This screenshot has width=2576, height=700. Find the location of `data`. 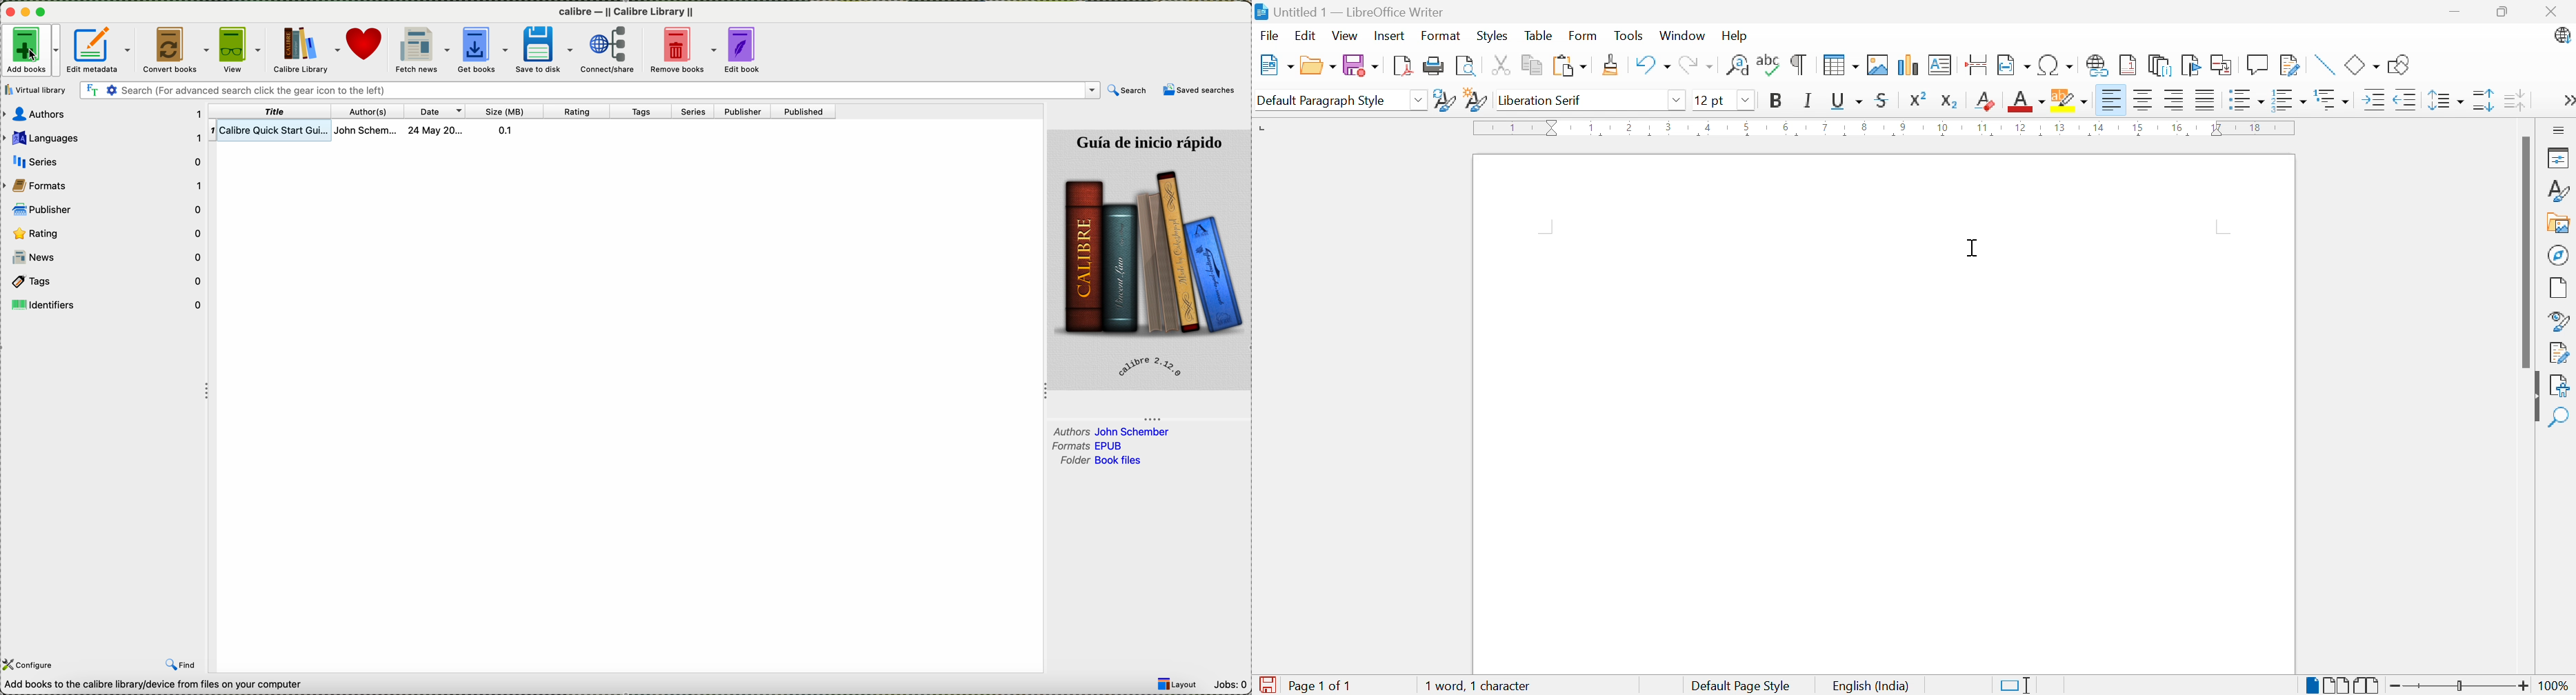

data is located at coordinates (152, 685).